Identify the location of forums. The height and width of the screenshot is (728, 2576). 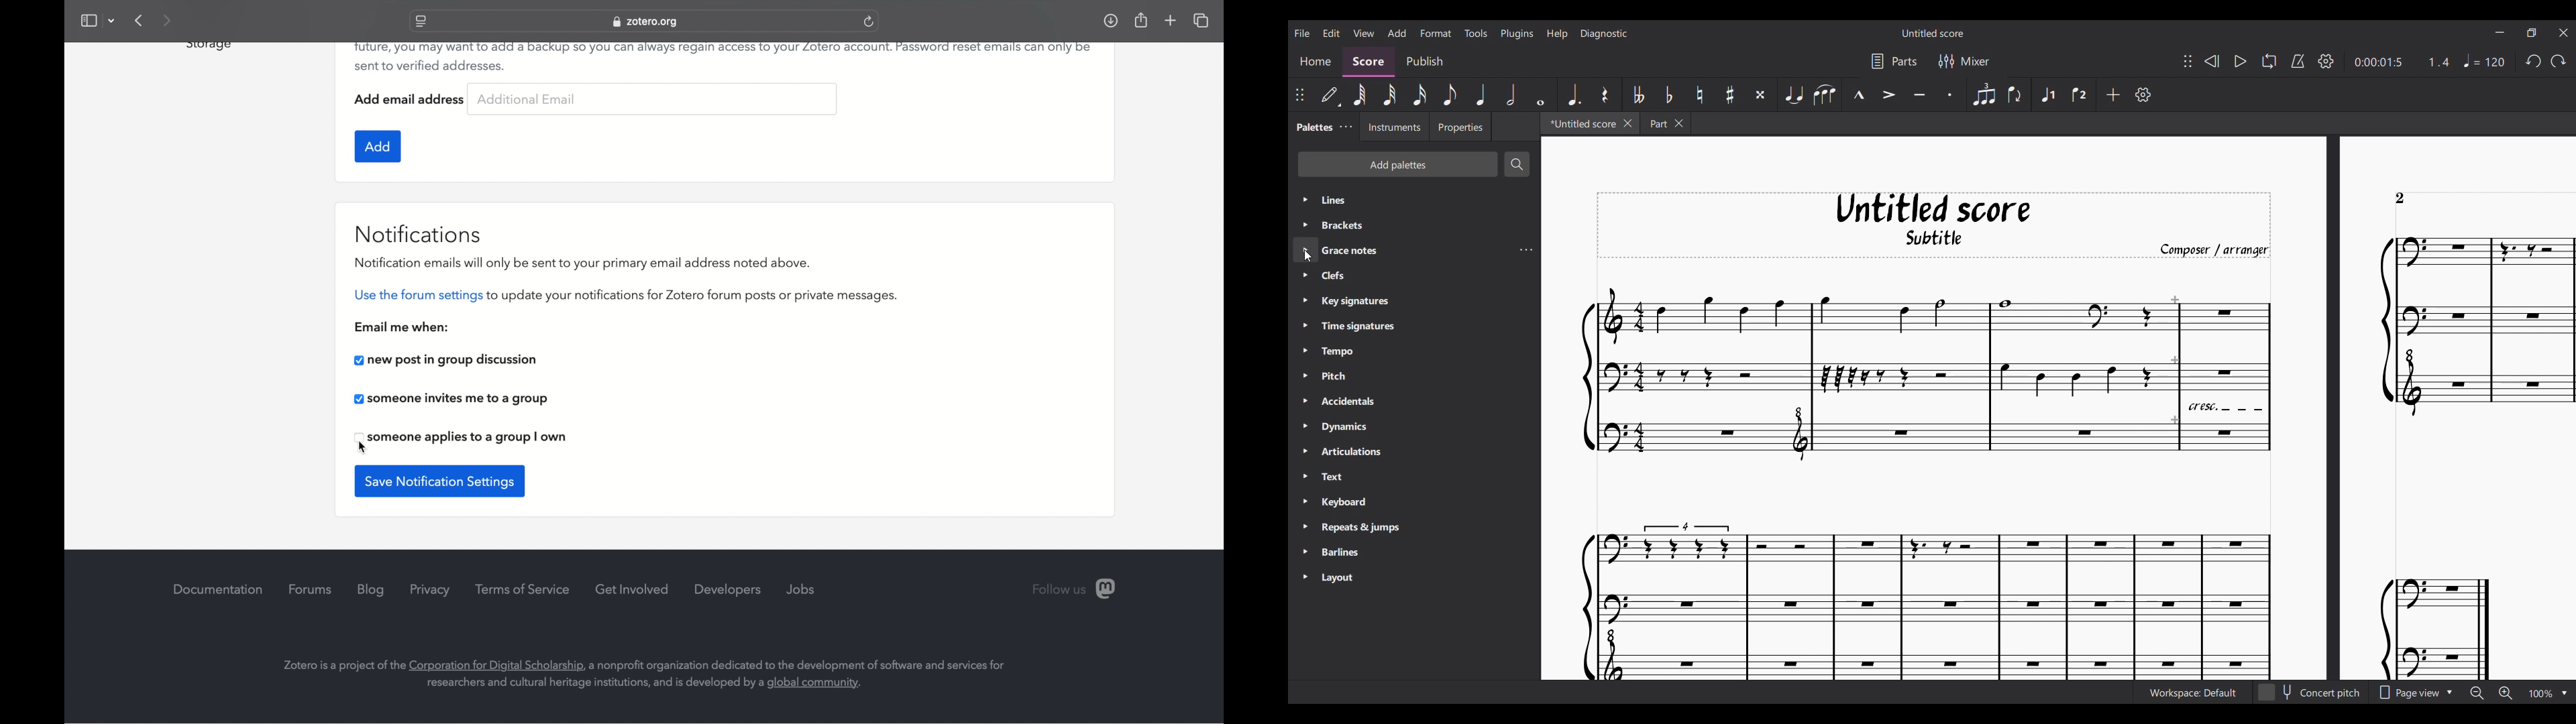
(311, 590).